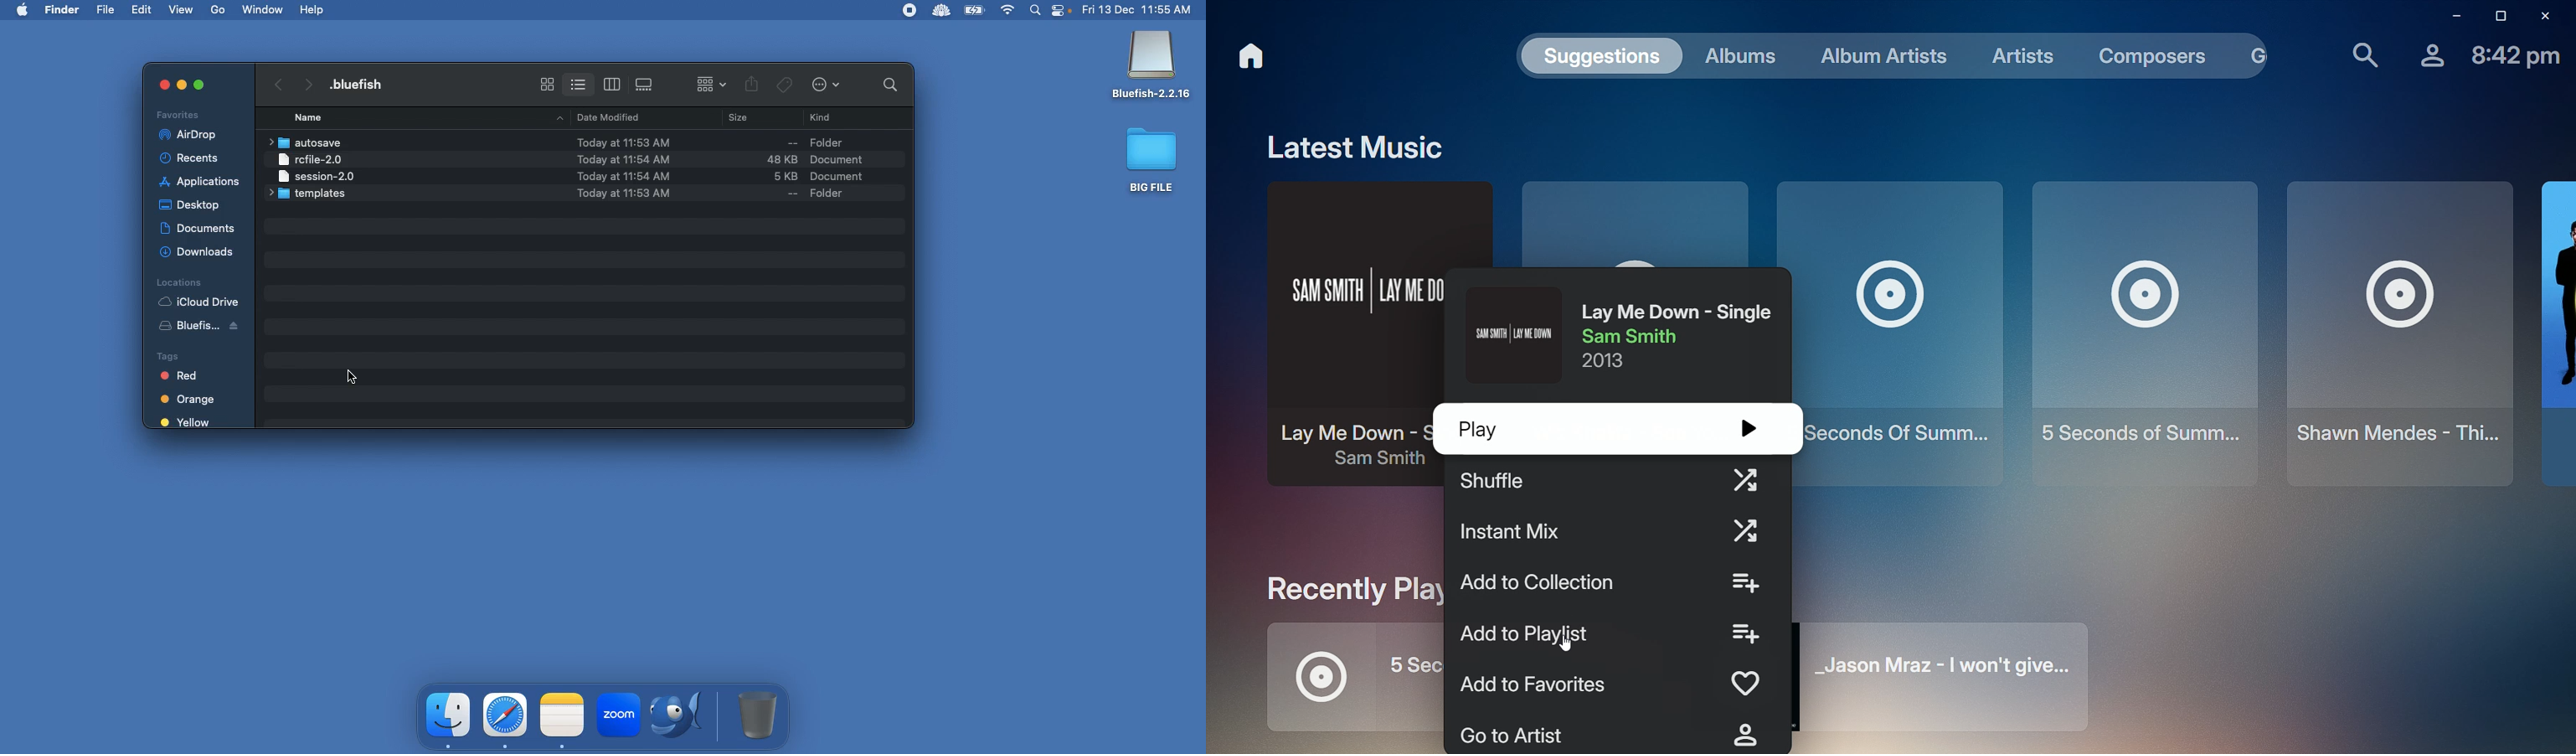 This screenshot has height=756, width=2576. What do you see at coordinates (829, 85) in the screenshot?
I see `options` at bounding box center [829, 85].